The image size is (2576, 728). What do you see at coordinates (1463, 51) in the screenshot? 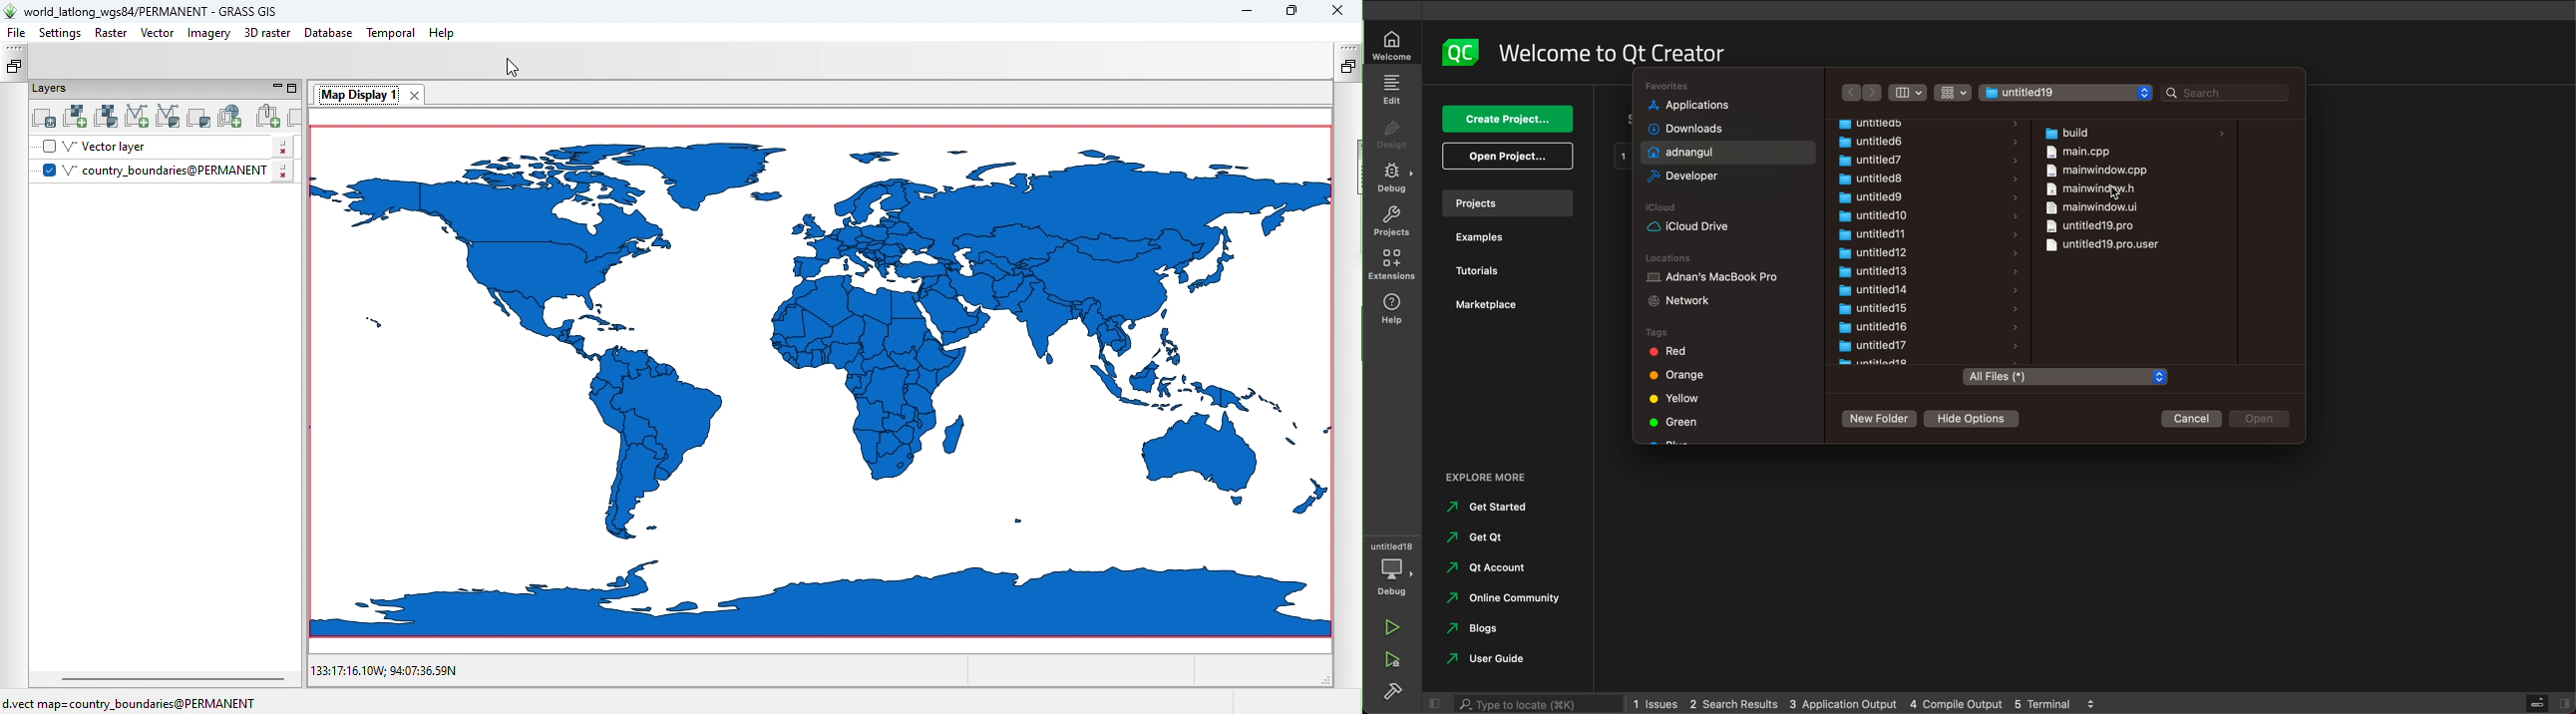
I see `logo` at bounding box center [1463, 51].